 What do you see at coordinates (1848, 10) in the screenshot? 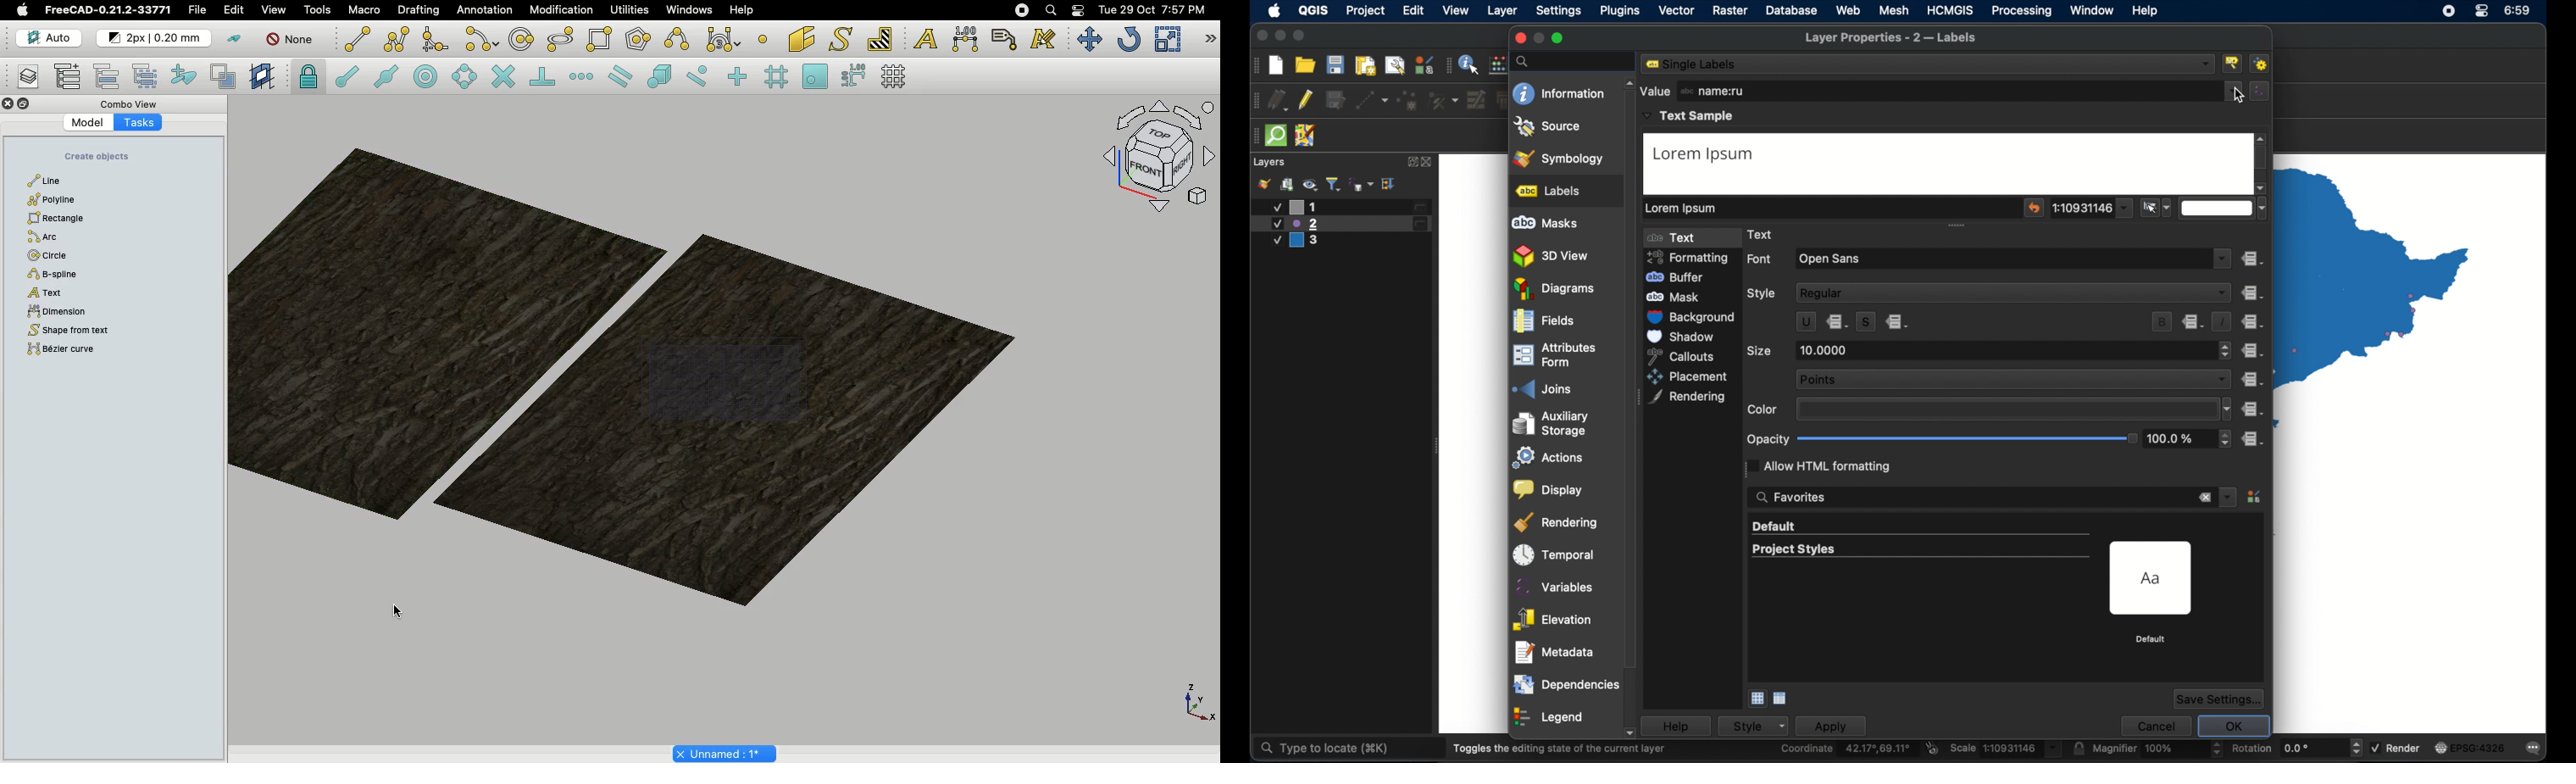
I see `web` at bounding box center [1848, 10].